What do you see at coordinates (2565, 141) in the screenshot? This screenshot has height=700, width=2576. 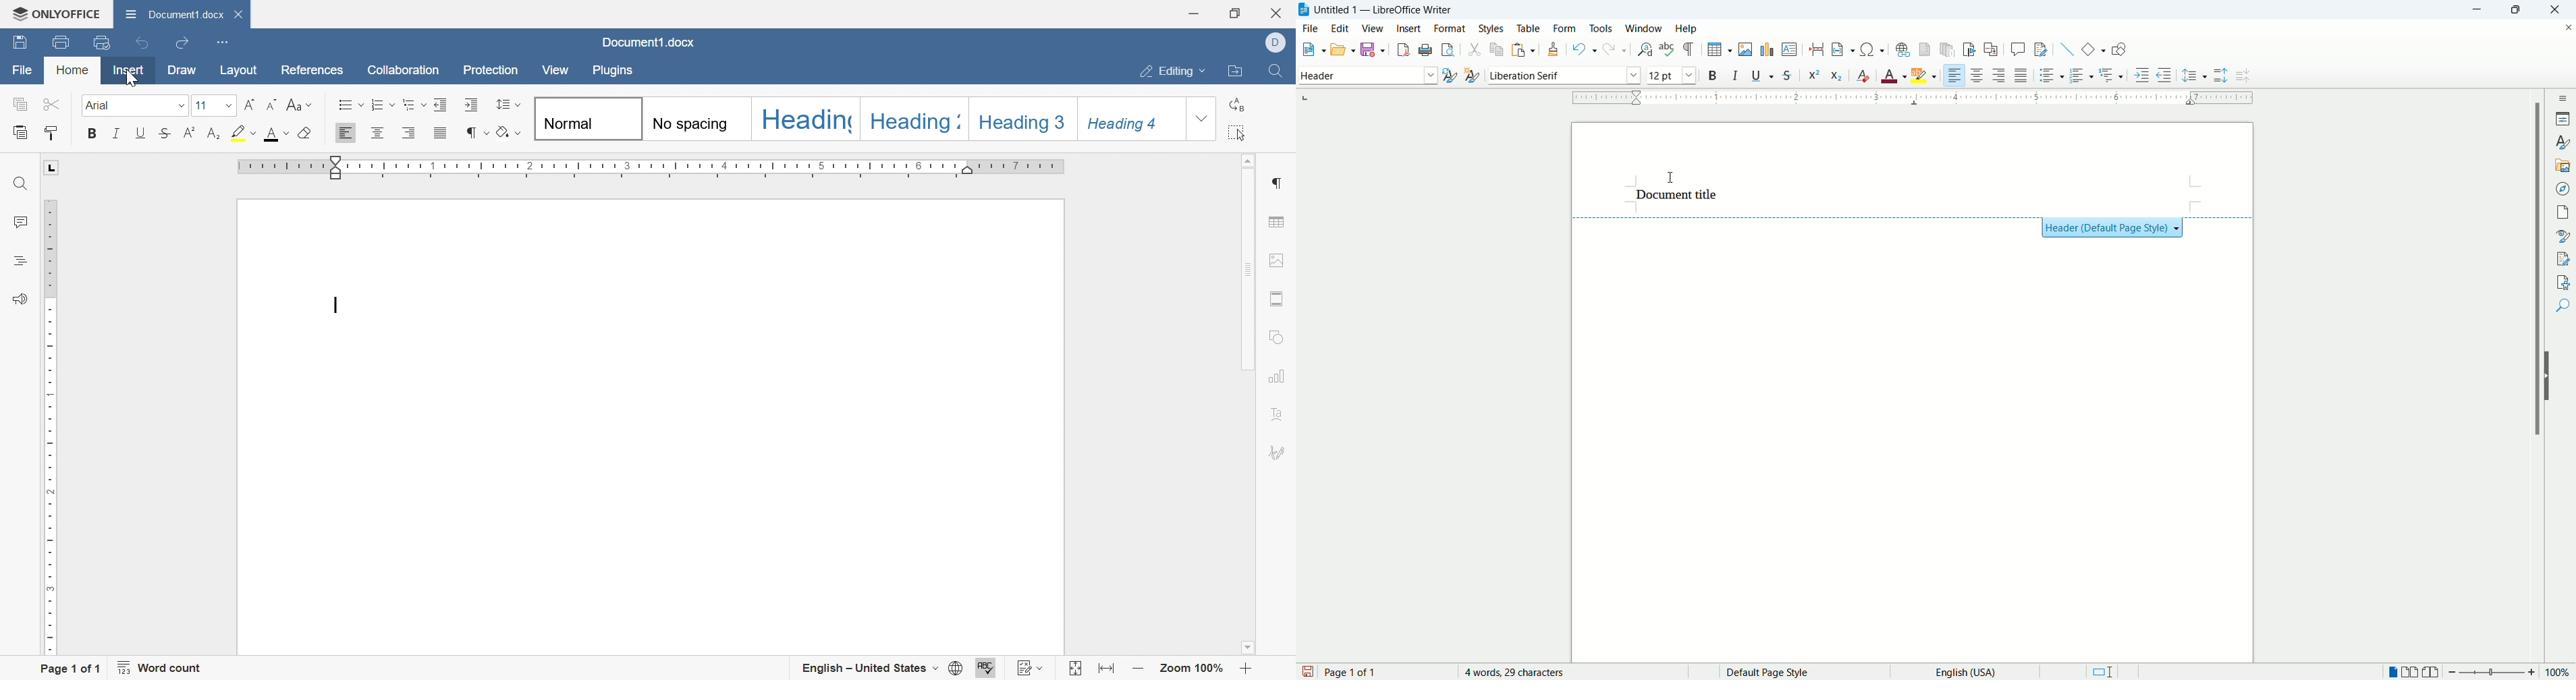 I see `styles` at bounding box center [2565, 141].